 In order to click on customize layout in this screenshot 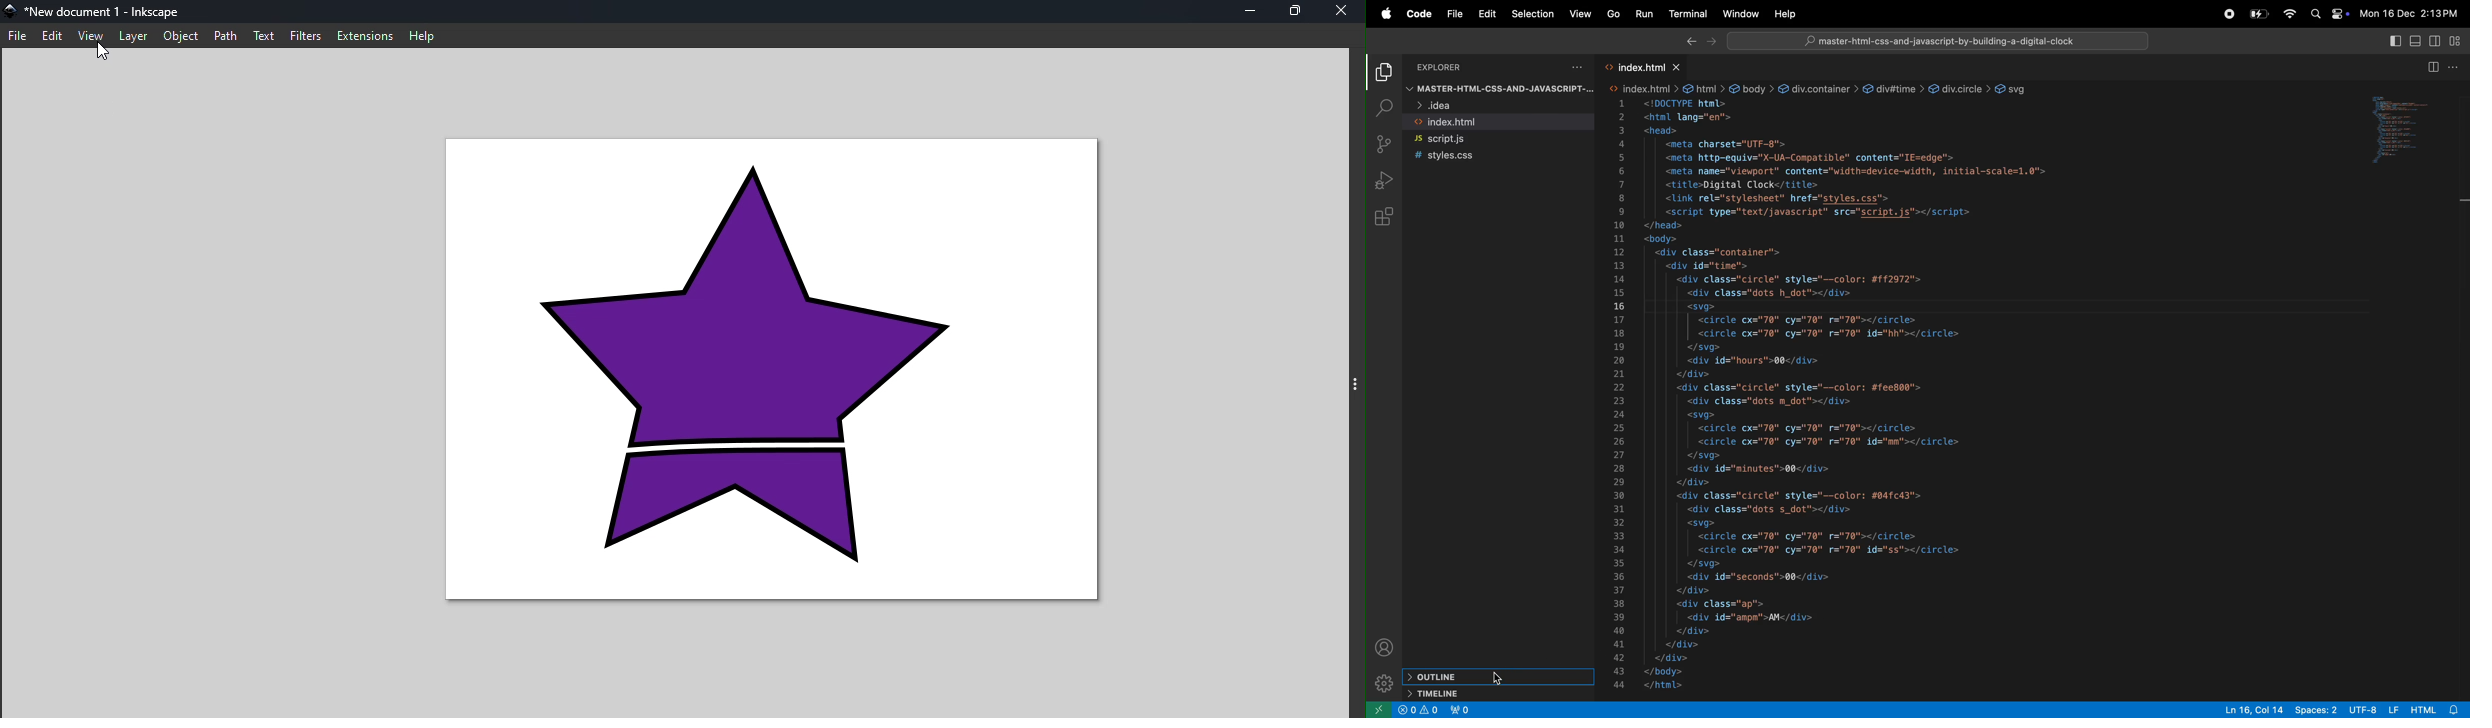, I will do `click(2457, 39)`.